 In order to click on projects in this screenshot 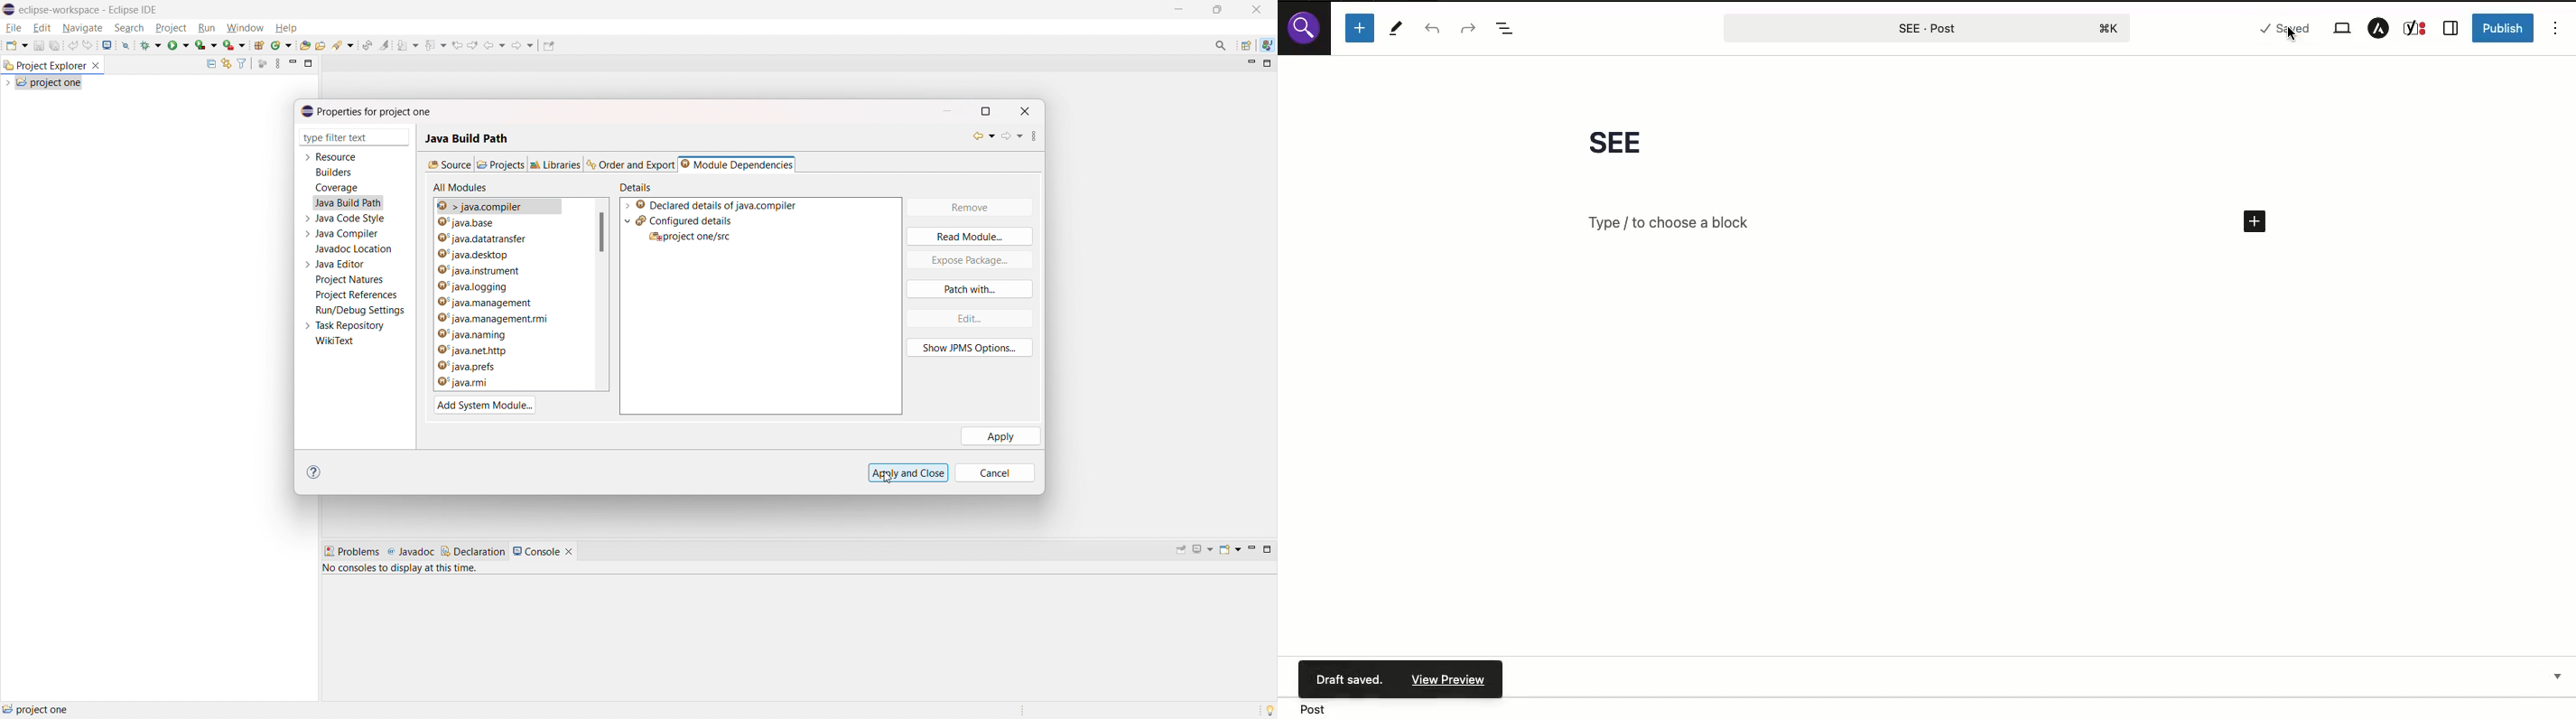, I will do `click(500, 164)`.